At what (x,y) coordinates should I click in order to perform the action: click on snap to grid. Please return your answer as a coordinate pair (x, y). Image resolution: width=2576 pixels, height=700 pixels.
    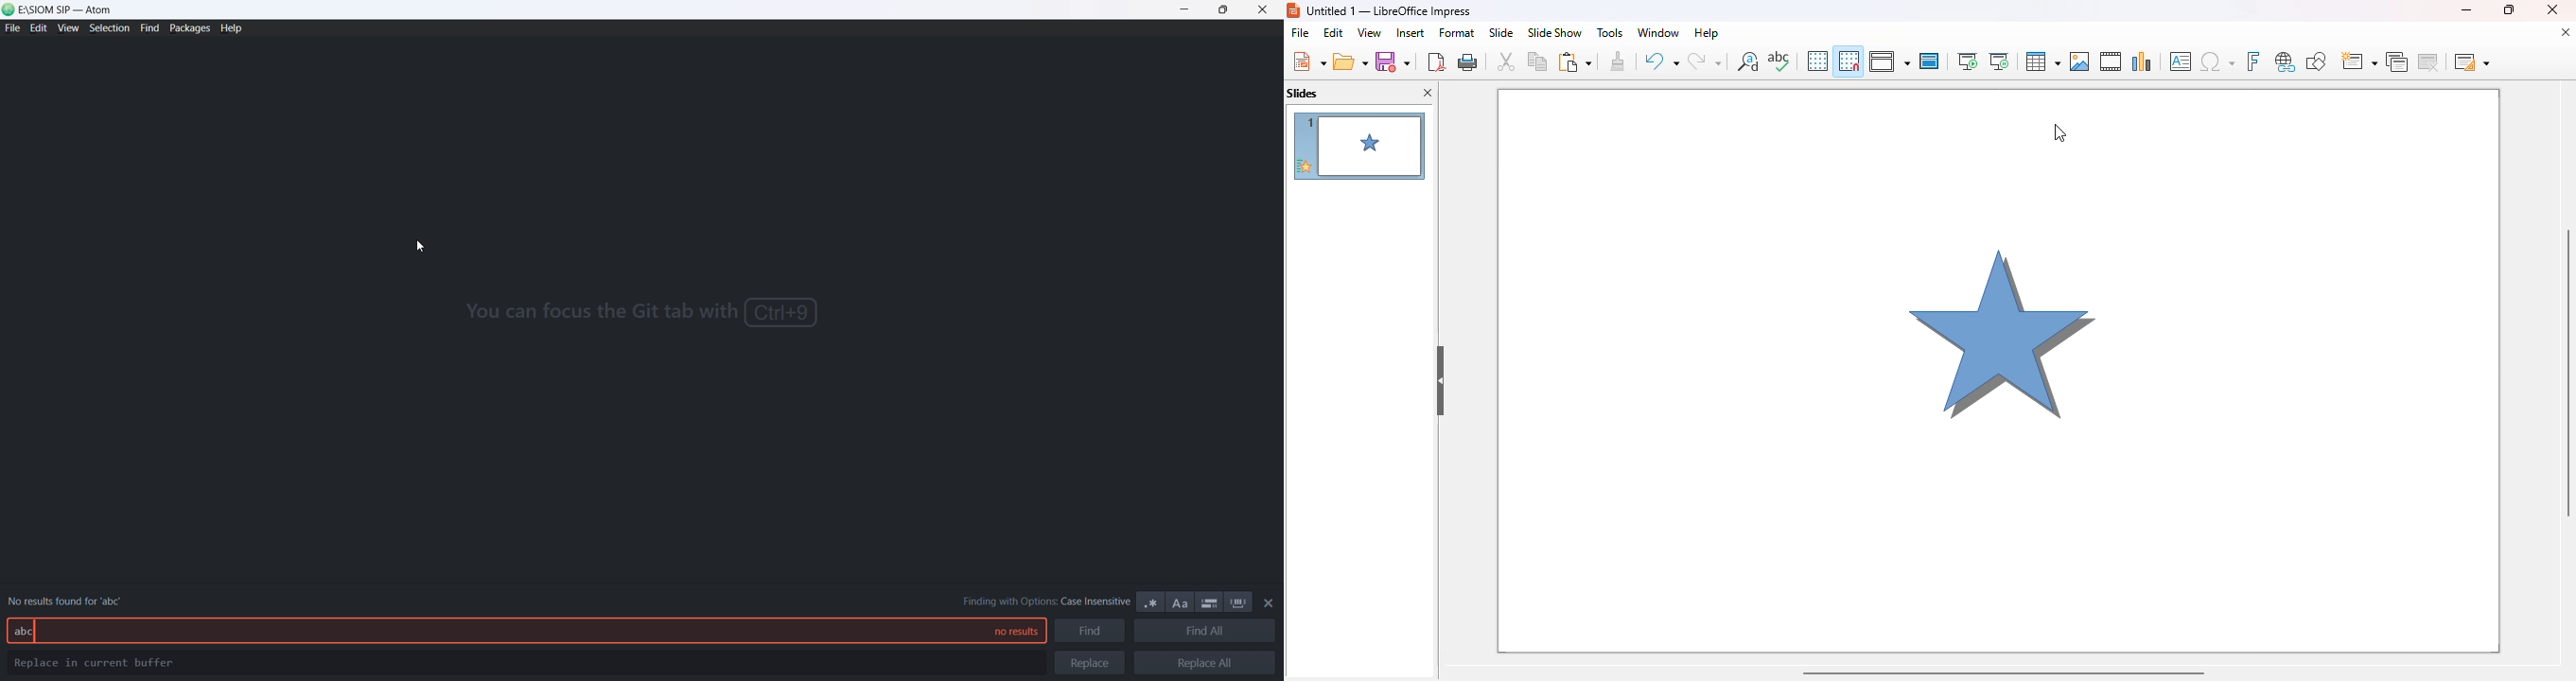
    Looking at the image, I should click on (1849, 61).